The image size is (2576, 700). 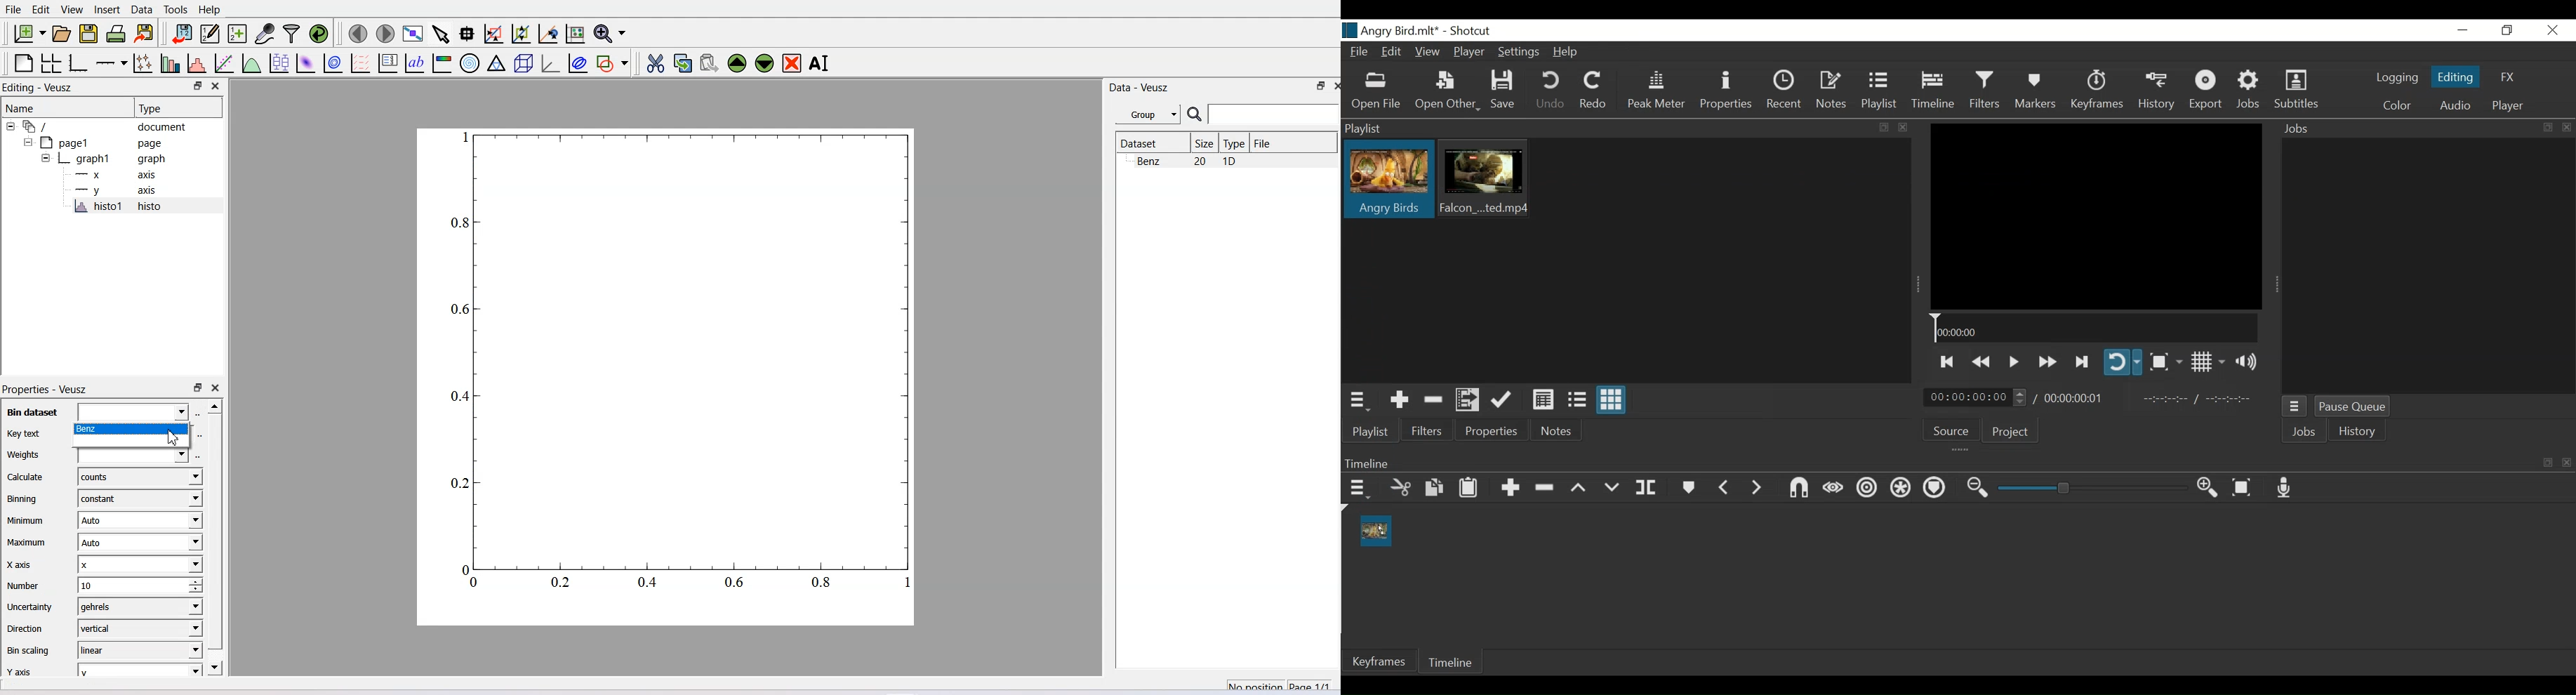 I want to click on Add files to the playlist, so click(x=1469, y=400).